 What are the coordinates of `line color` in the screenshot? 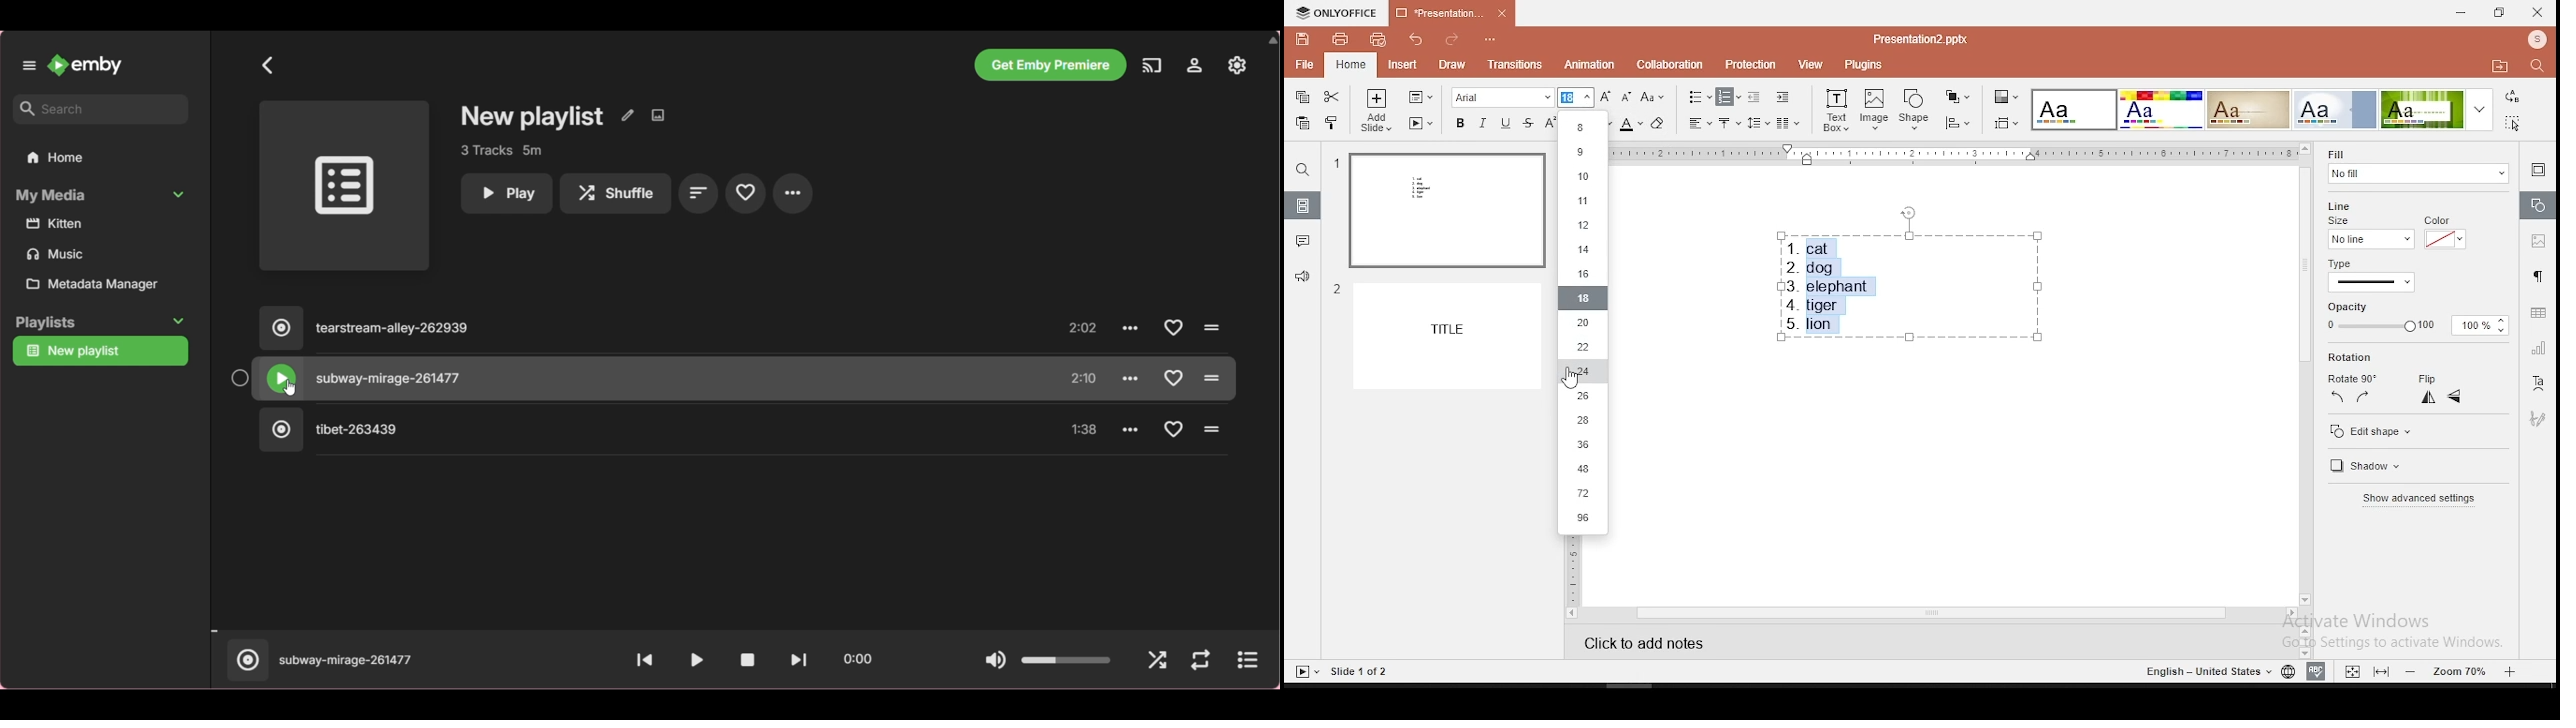 It's located at (2443, 233).